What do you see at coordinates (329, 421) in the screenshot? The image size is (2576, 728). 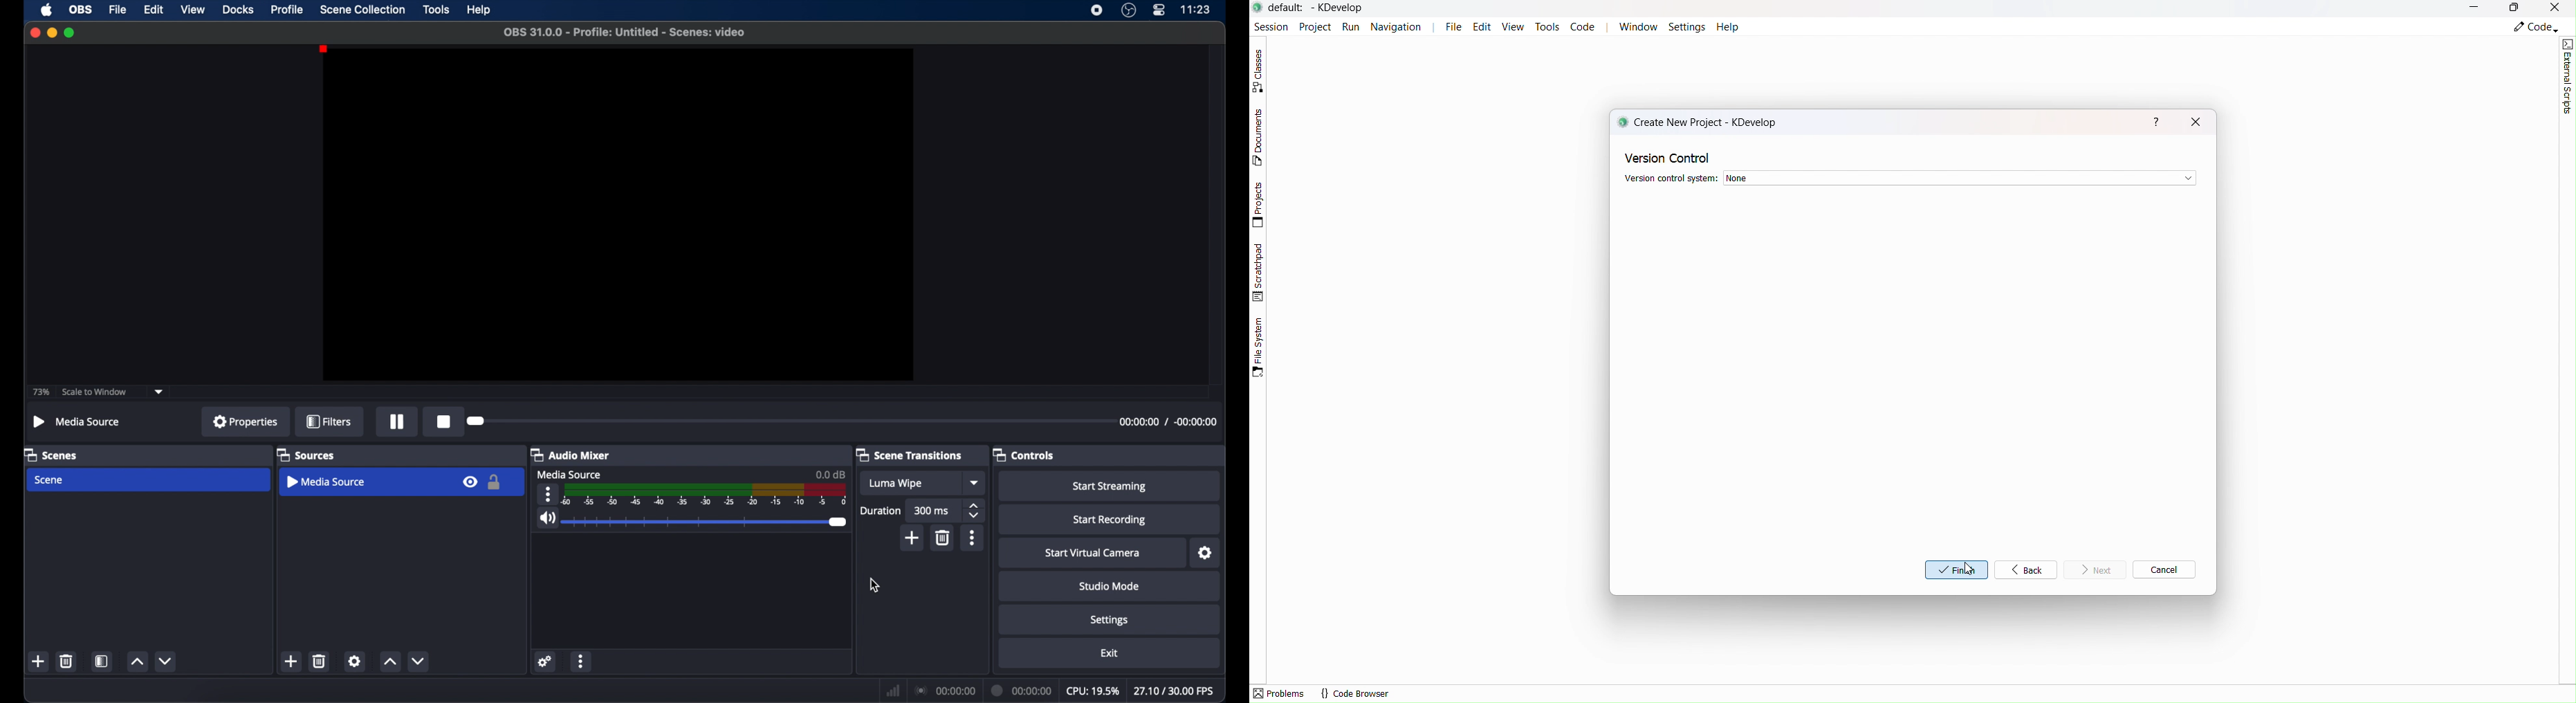 I see `filters` at bounding box center [329, 421].